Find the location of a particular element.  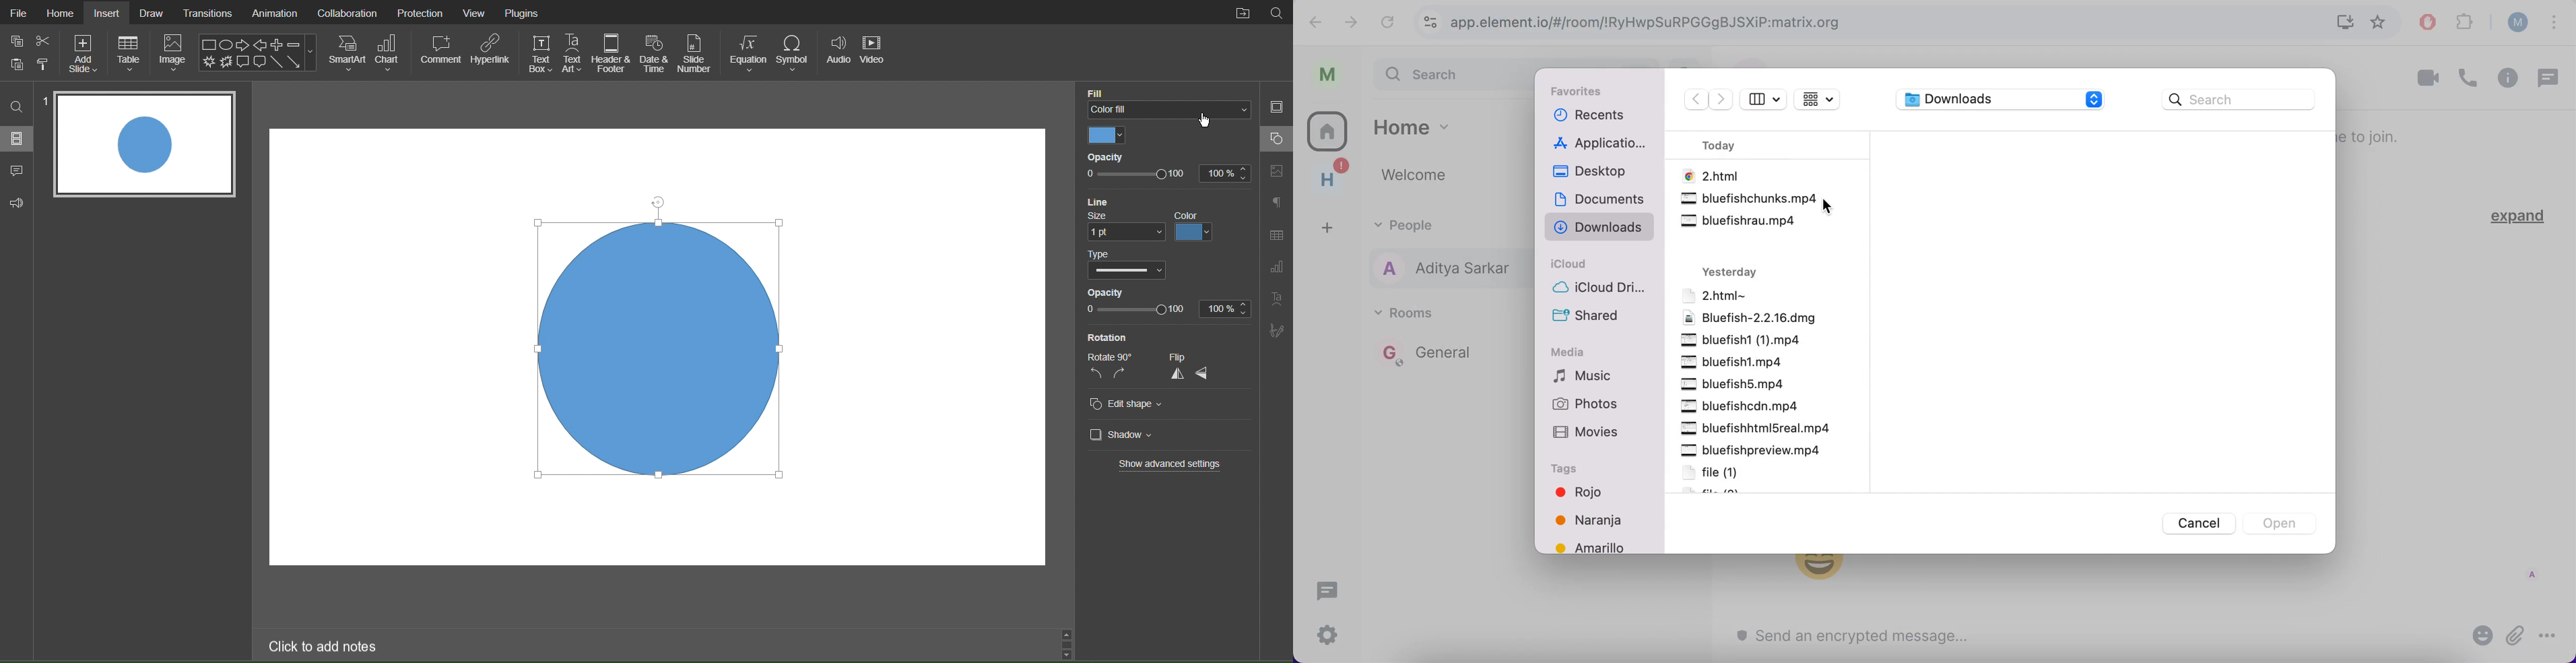

applications is located at coordinates (1608, 145).